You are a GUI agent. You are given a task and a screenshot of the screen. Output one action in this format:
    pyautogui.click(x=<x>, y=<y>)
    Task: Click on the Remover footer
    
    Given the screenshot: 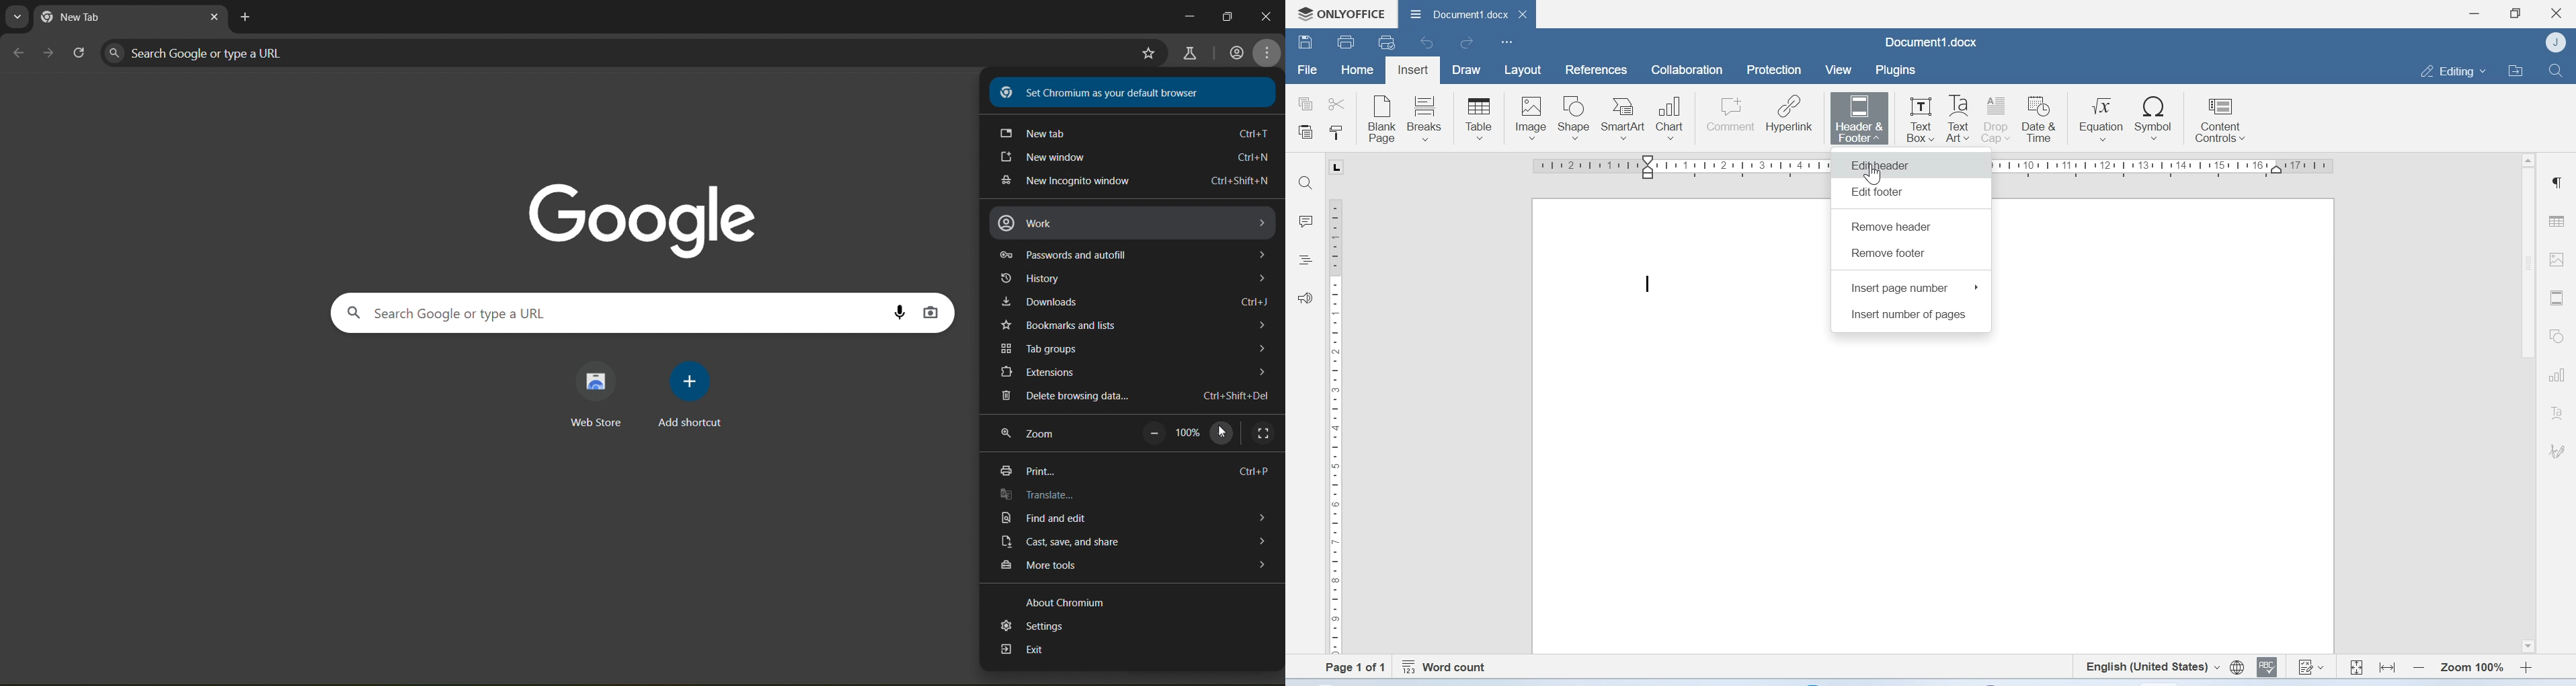 What is the action you would take?
    pyautogui.click(x=1890, y=253)
    